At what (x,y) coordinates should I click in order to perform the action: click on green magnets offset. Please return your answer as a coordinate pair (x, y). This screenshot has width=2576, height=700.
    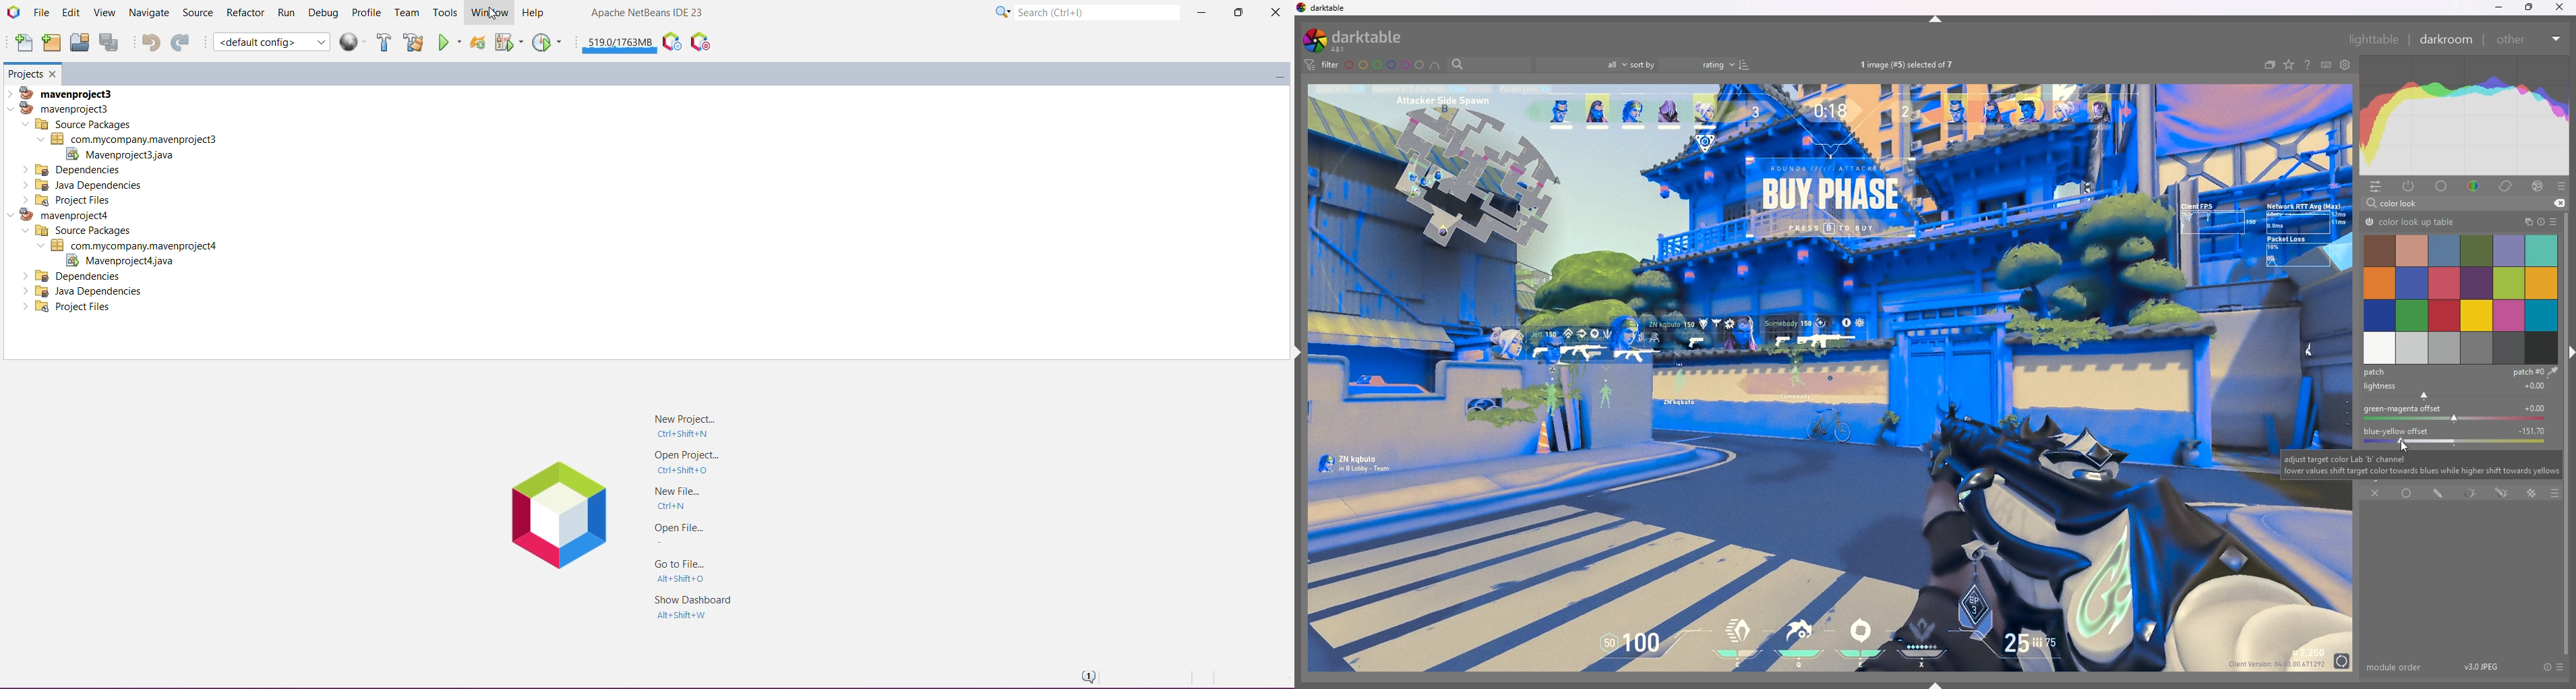
    Looking at the image, I should click on (2459, 415).